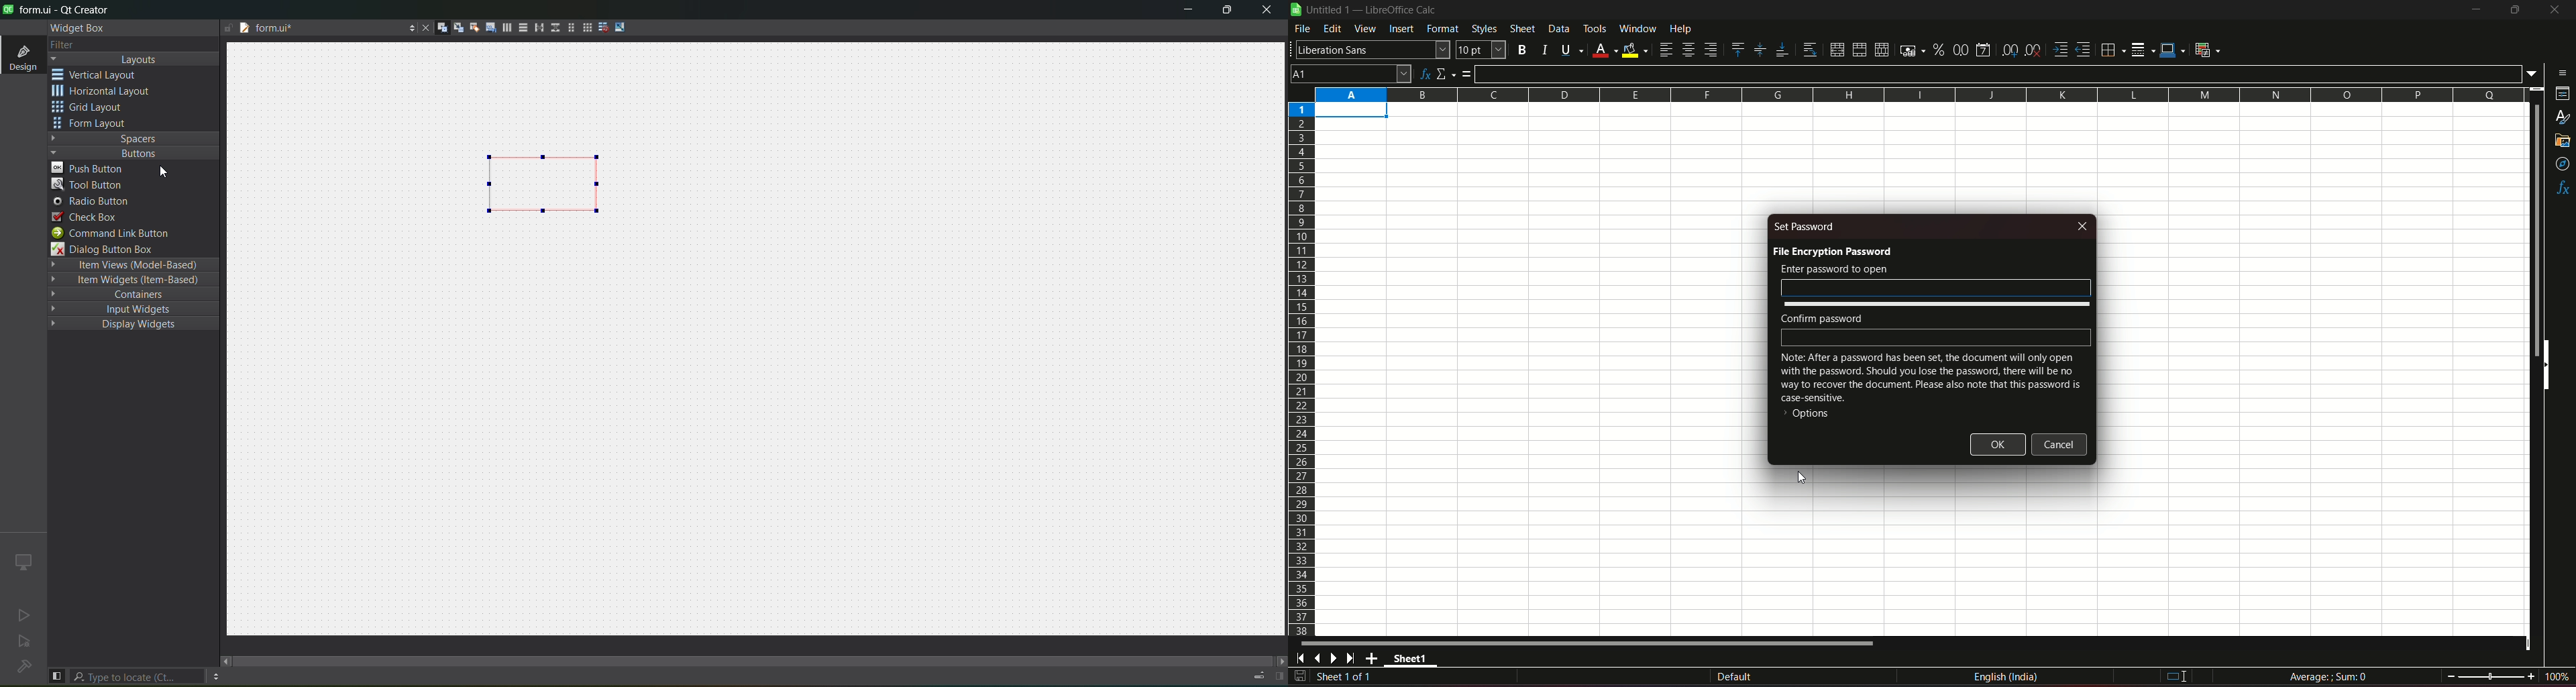 The image size is (2576, 700). What do you see at coordinates (1909, 50) in the screenshot?
I see `format as currency` at bounding box center [1909, 50].